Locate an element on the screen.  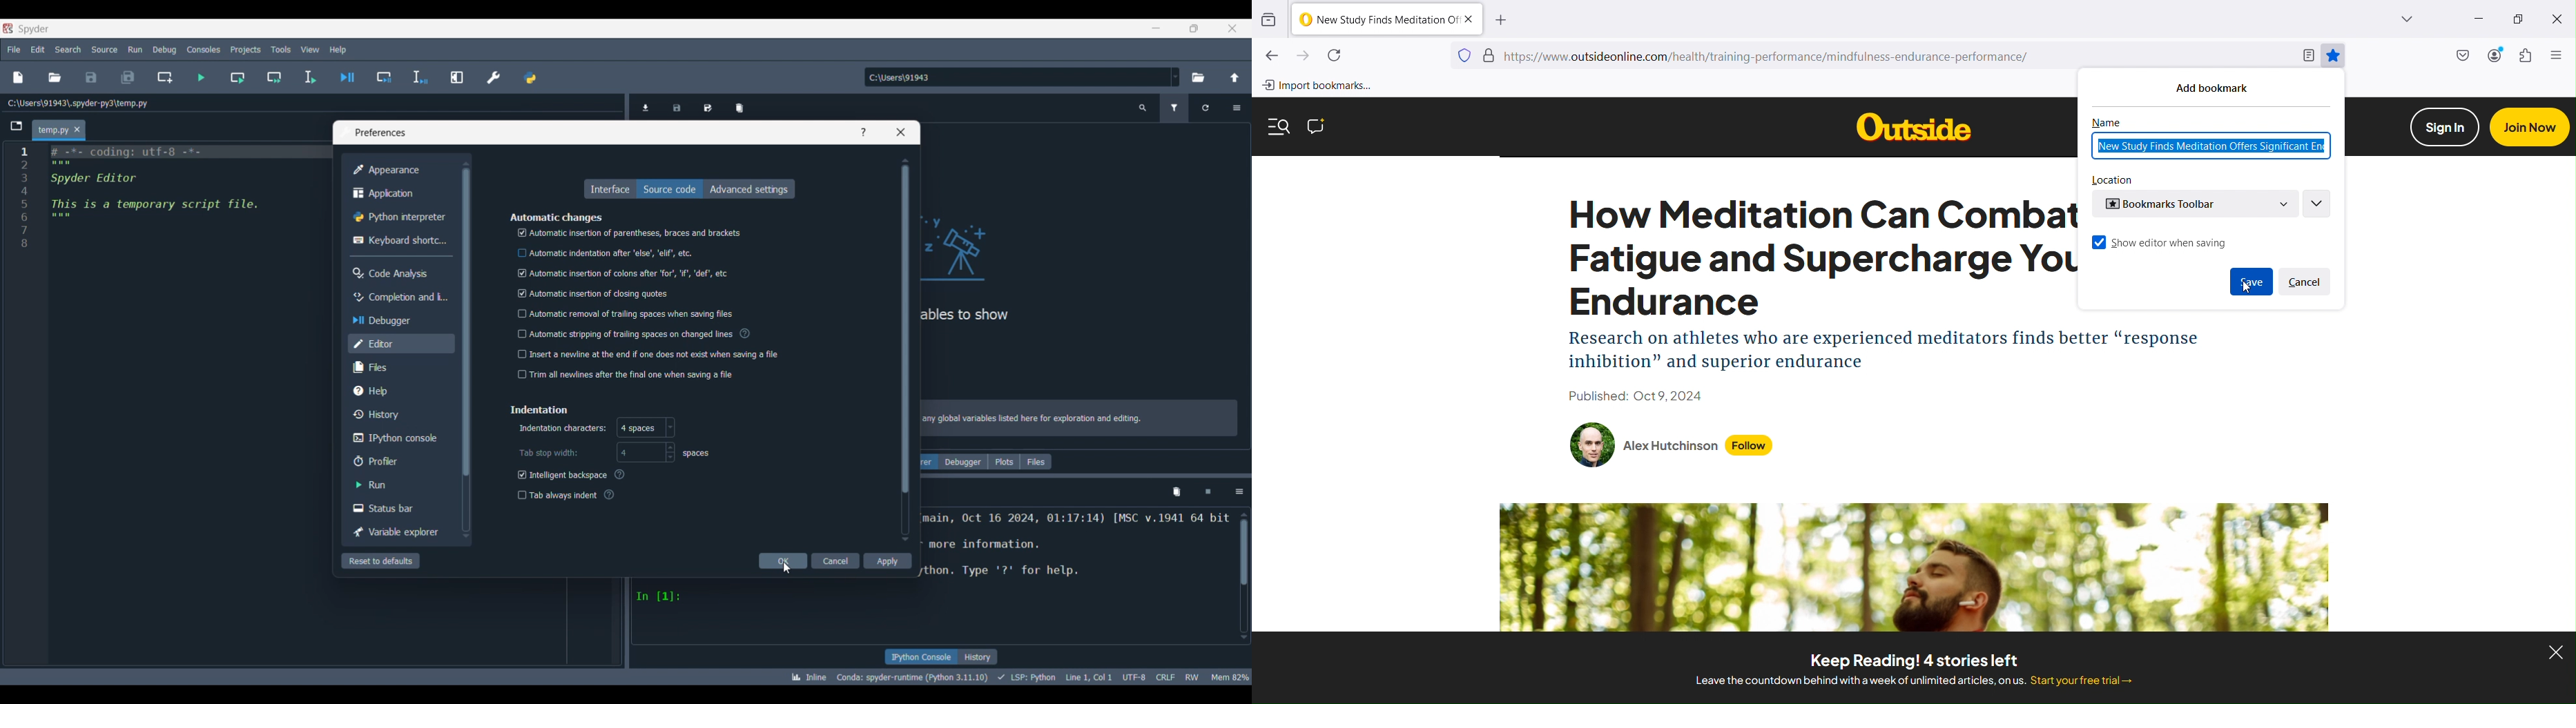
Reload current page is located at coordinates (1337, 55).